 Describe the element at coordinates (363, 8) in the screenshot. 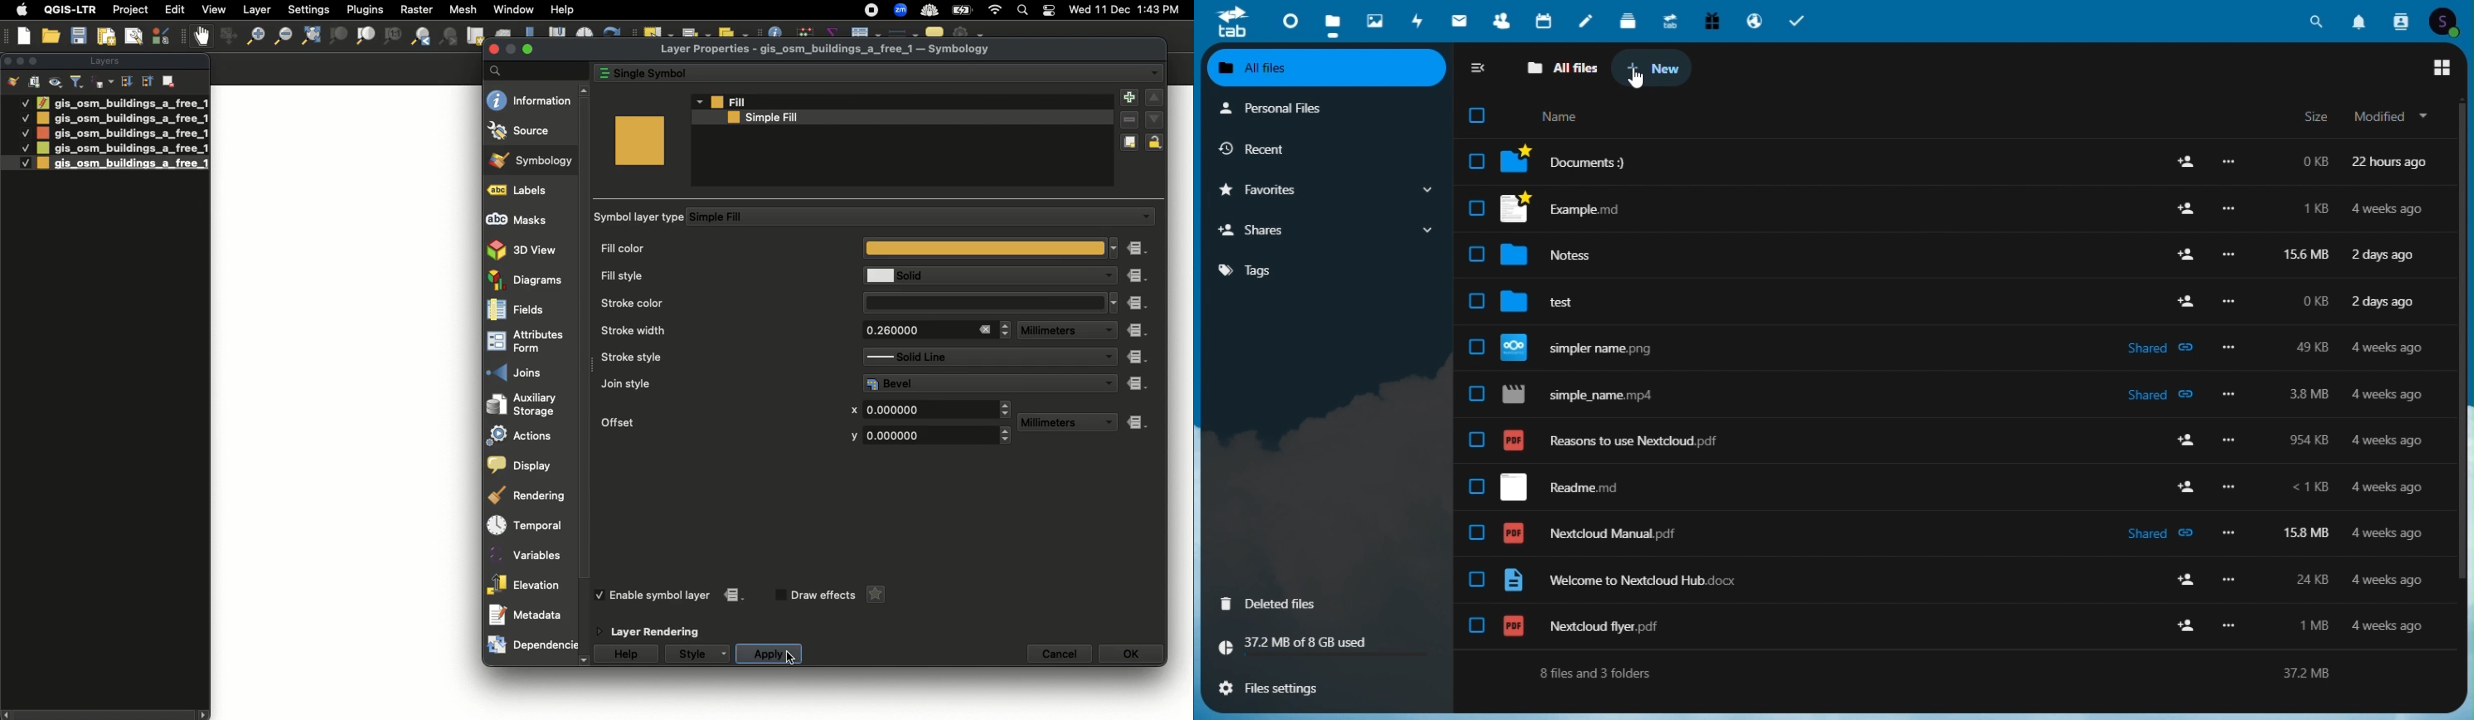

I see `Plugins` at that location.